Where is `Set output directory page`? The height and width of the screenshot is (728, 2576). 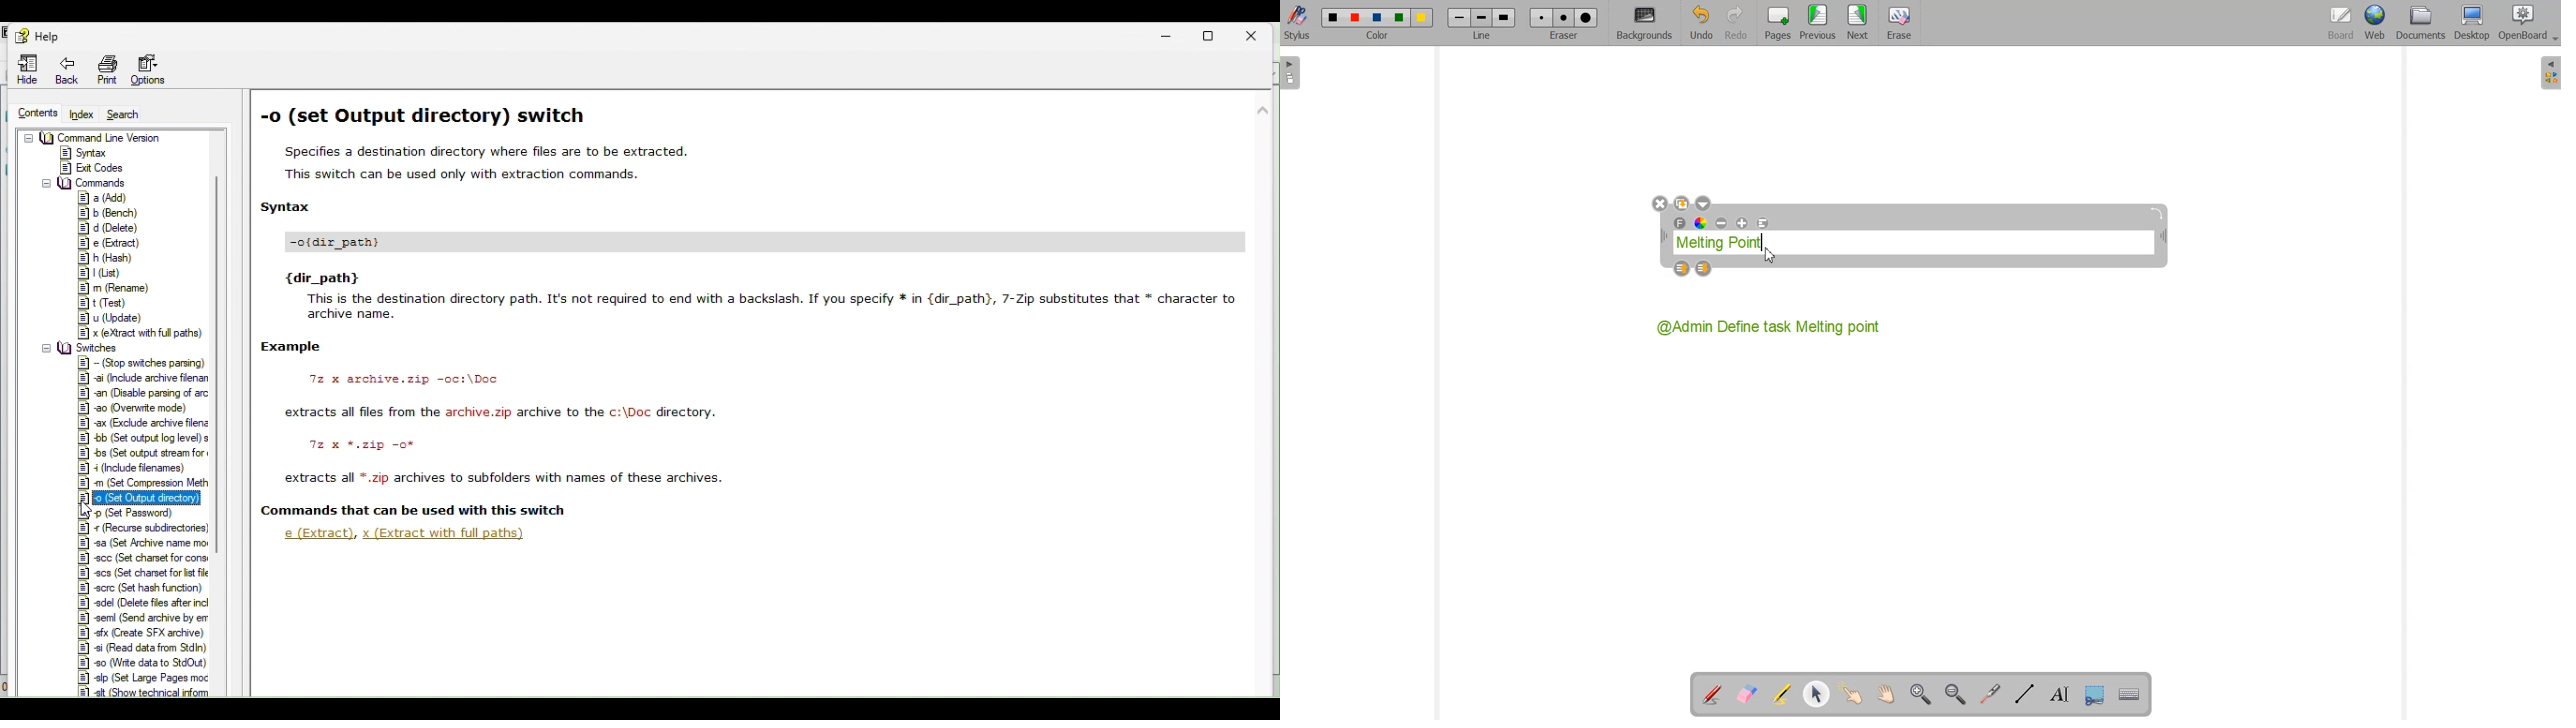 Set output directory page is located at coordinates (761, 307).